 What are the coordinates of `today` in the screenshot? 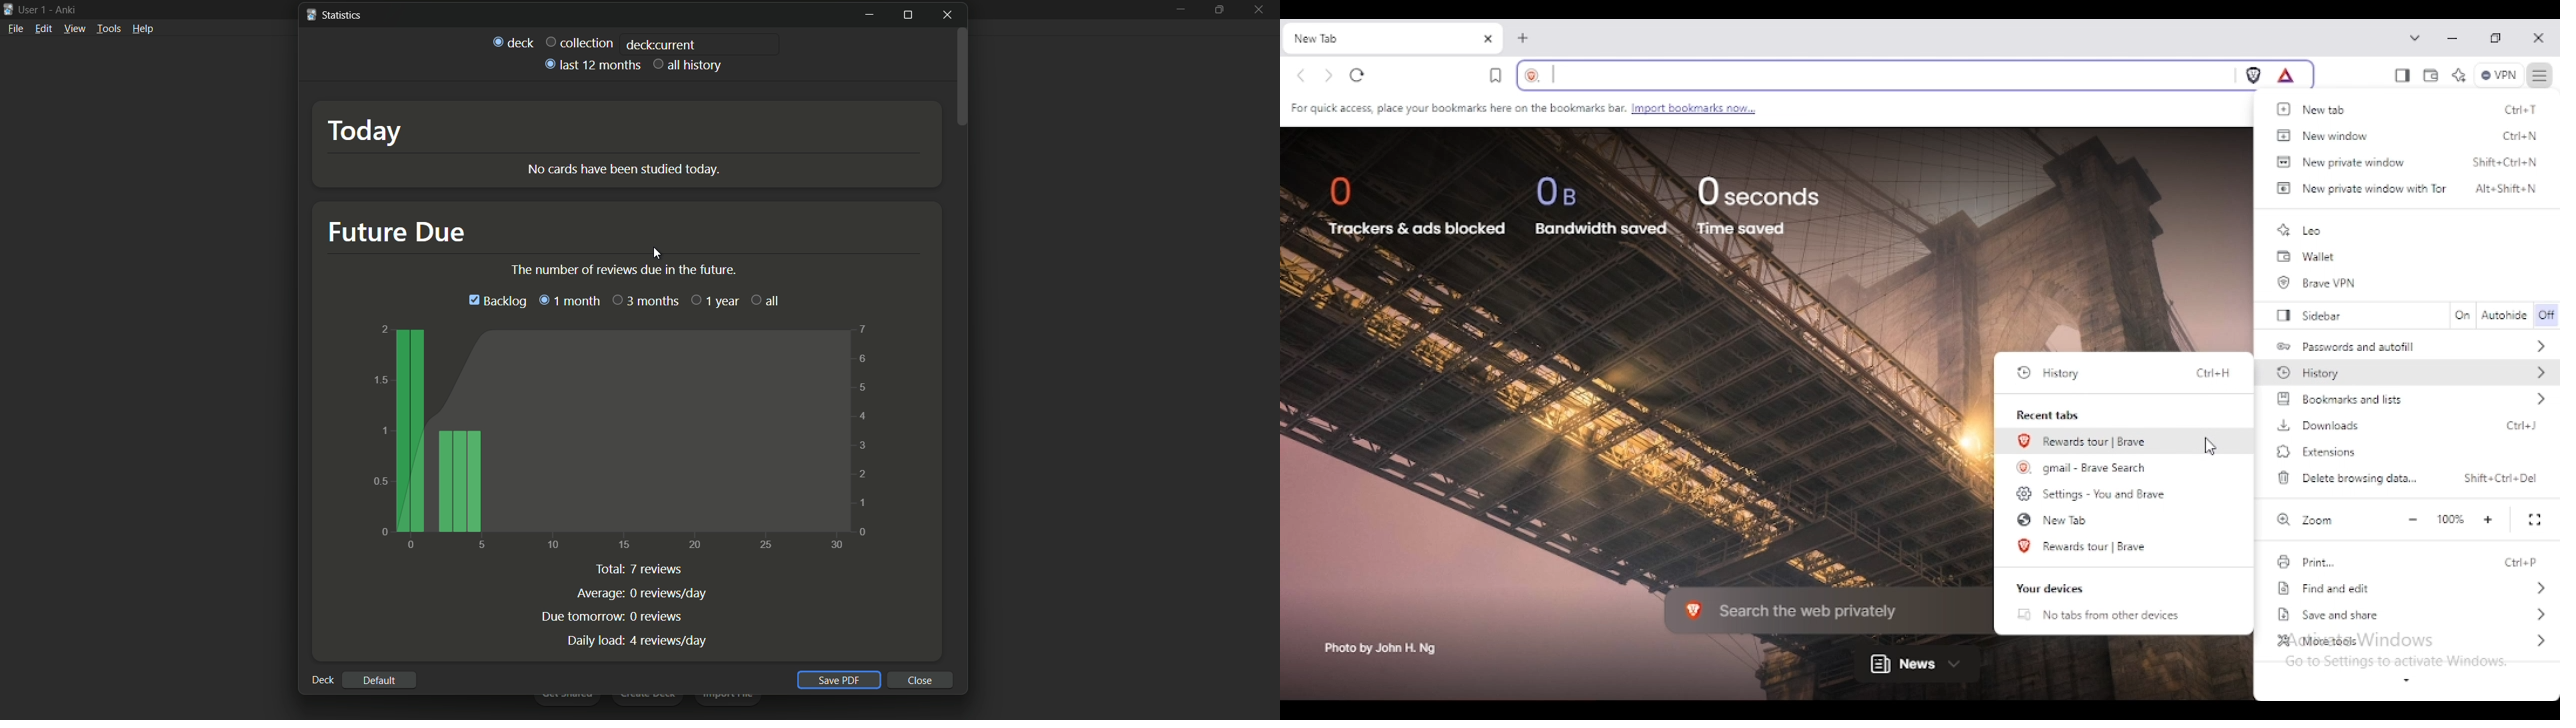 It's located at (365, 131).